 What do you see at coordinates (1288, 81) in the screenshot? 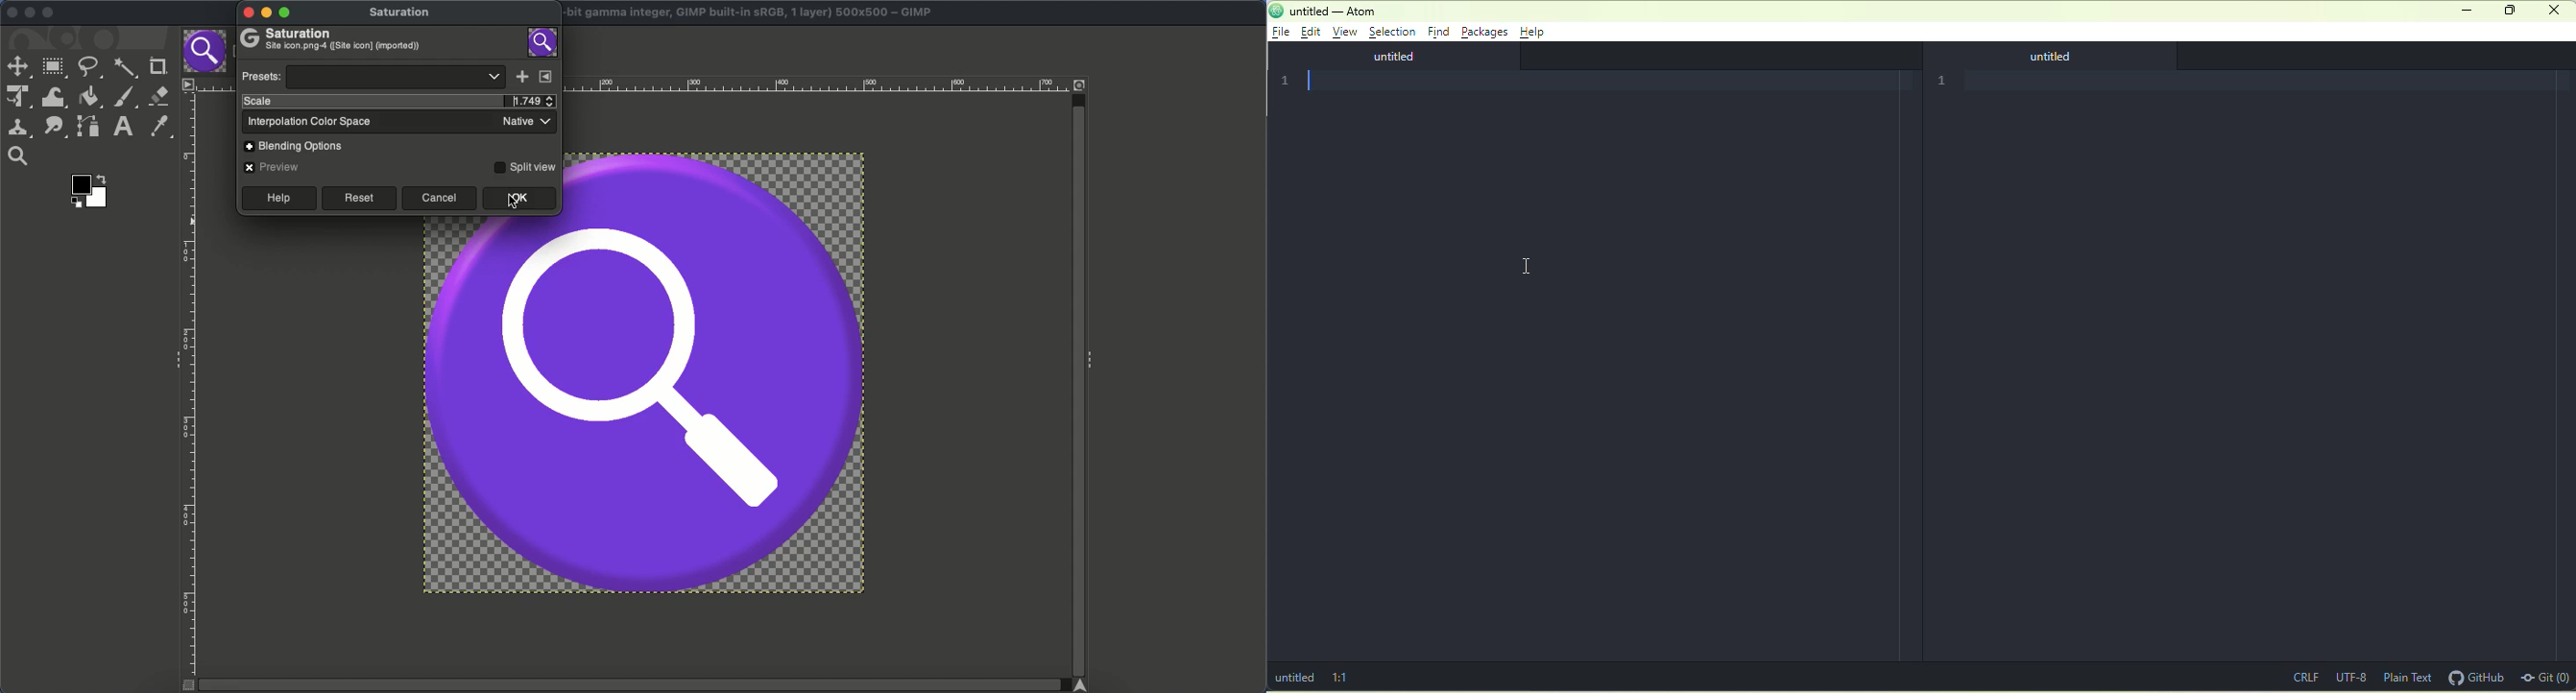
I see `1` at bounding box center [1288, 81].